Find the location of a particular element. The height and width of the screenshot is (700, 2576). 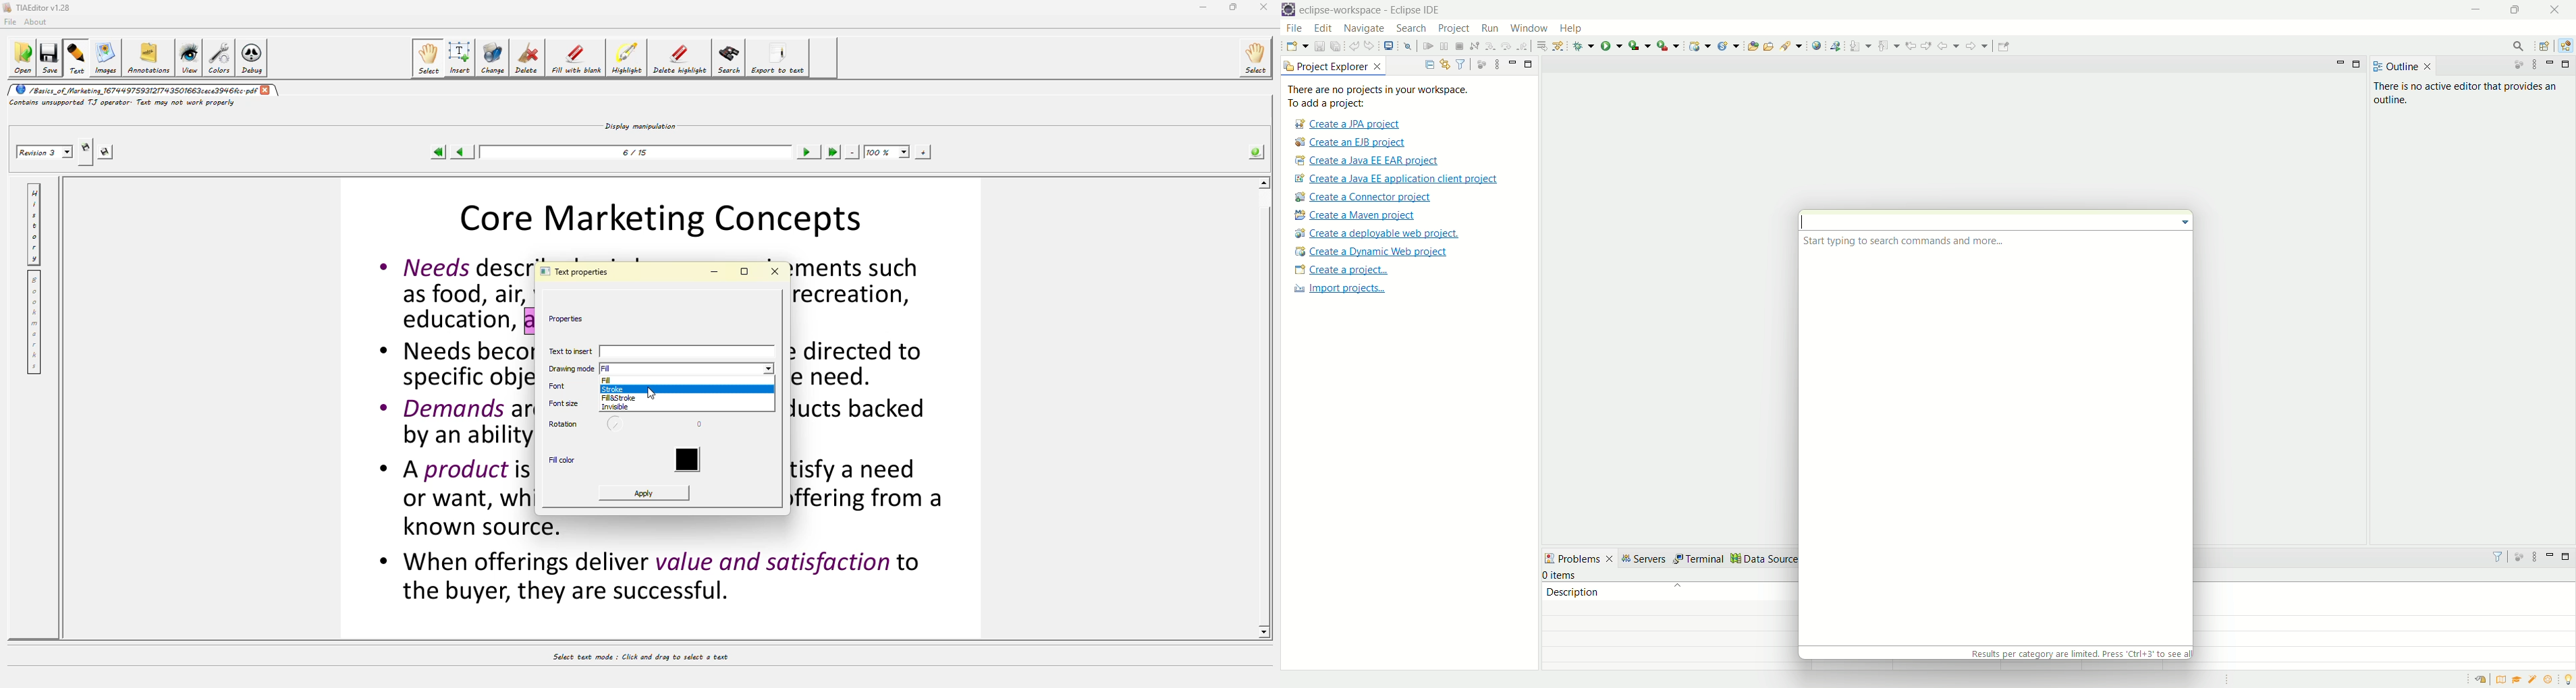

view menu is located at coordinates (1498, 65).